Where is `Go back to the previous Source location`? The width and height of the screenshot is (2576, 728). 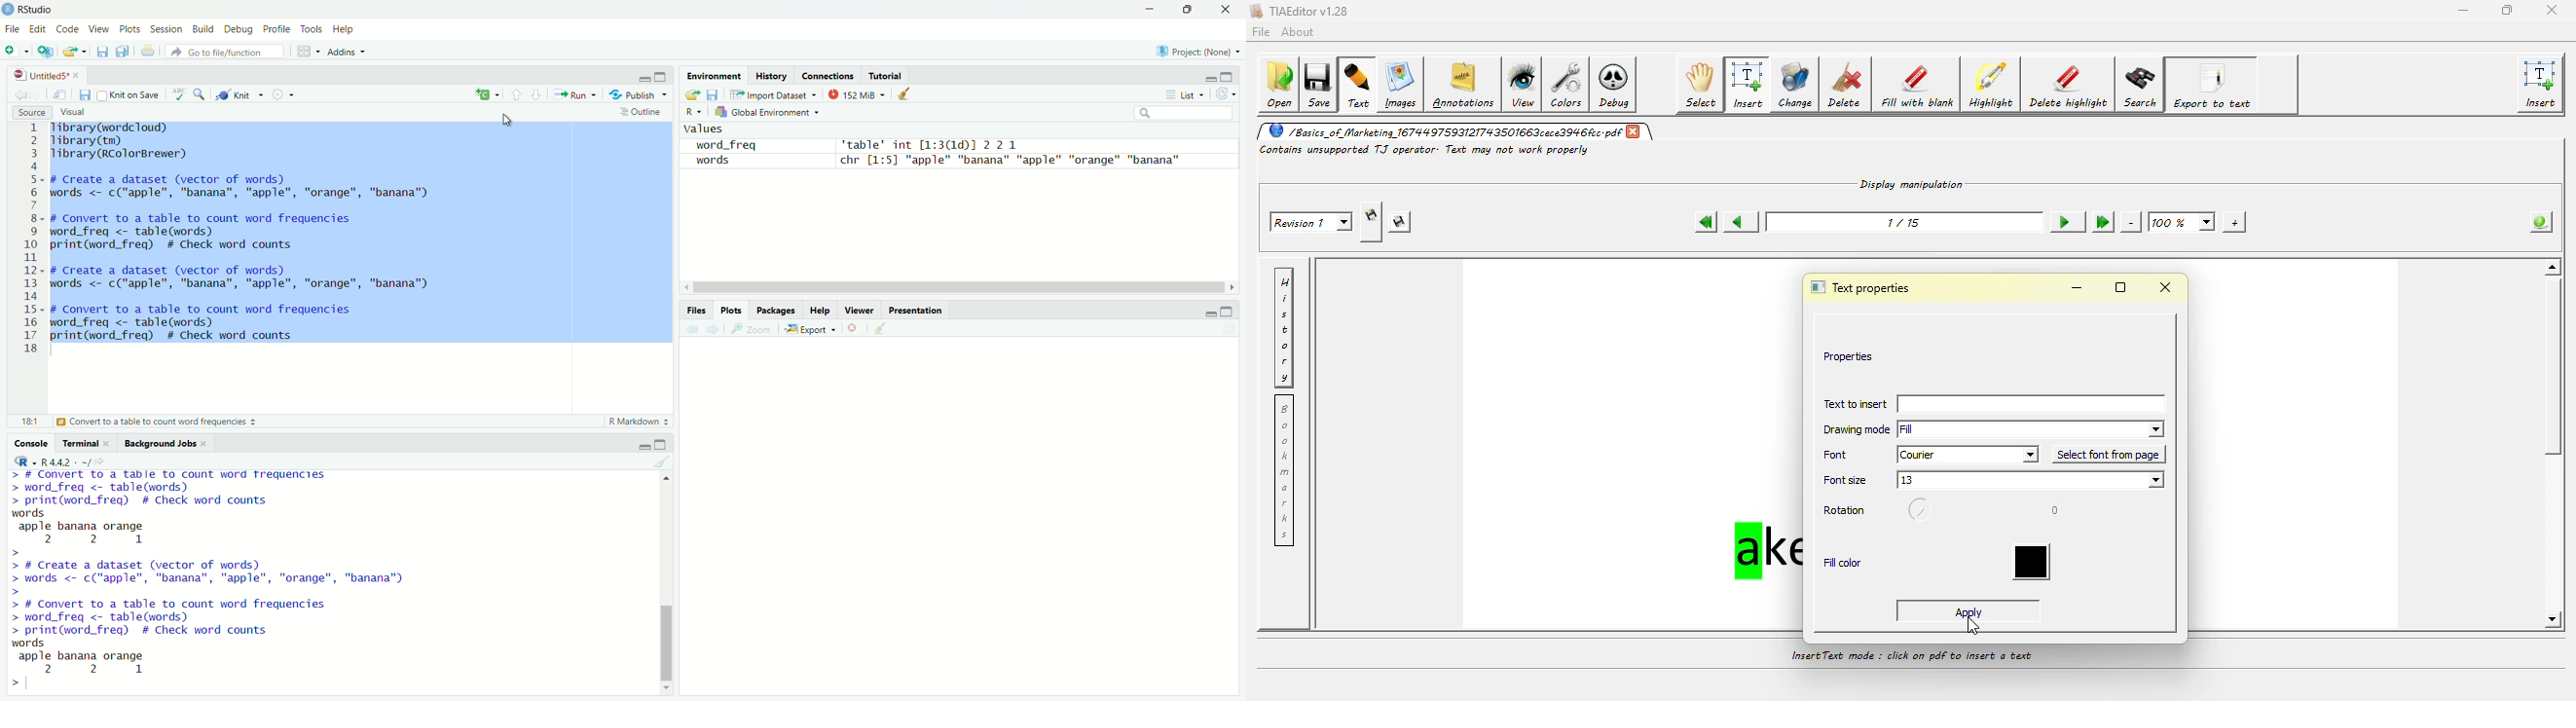 Go back to the previous Source location is located at coordinates (19, 95).